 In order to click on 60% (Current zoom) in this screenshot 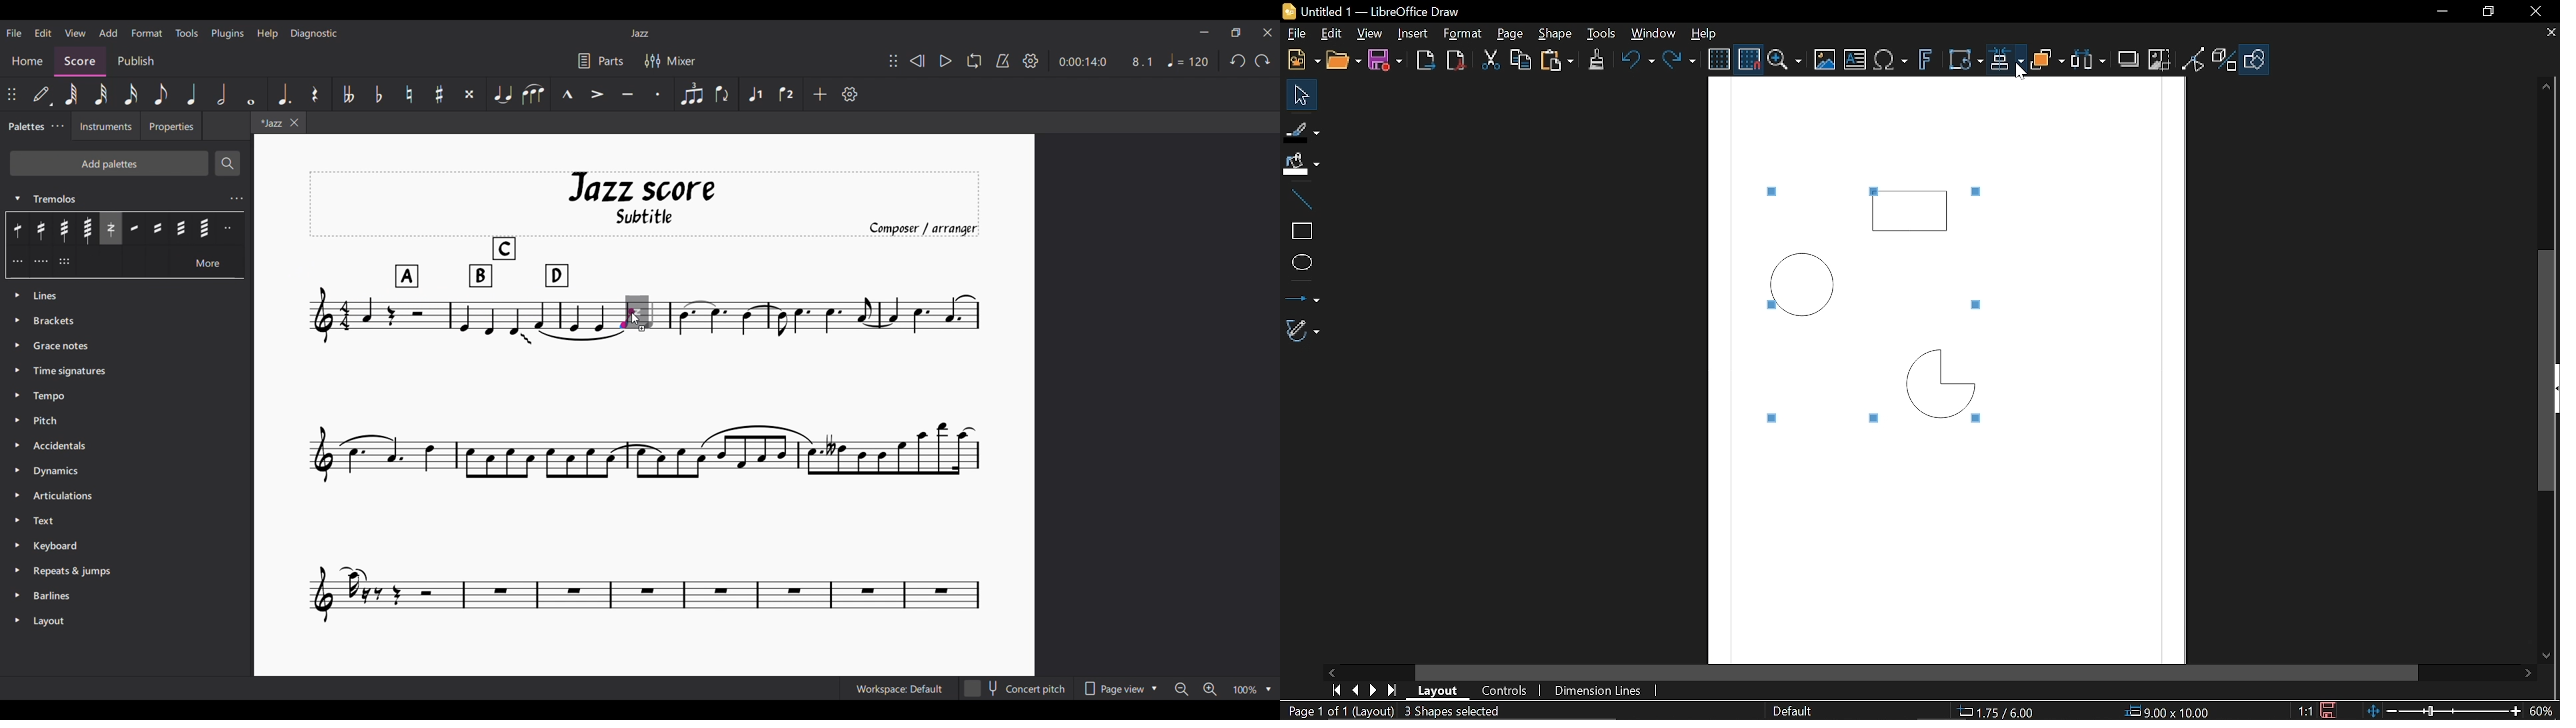, I will do `click(2541, 710)`.